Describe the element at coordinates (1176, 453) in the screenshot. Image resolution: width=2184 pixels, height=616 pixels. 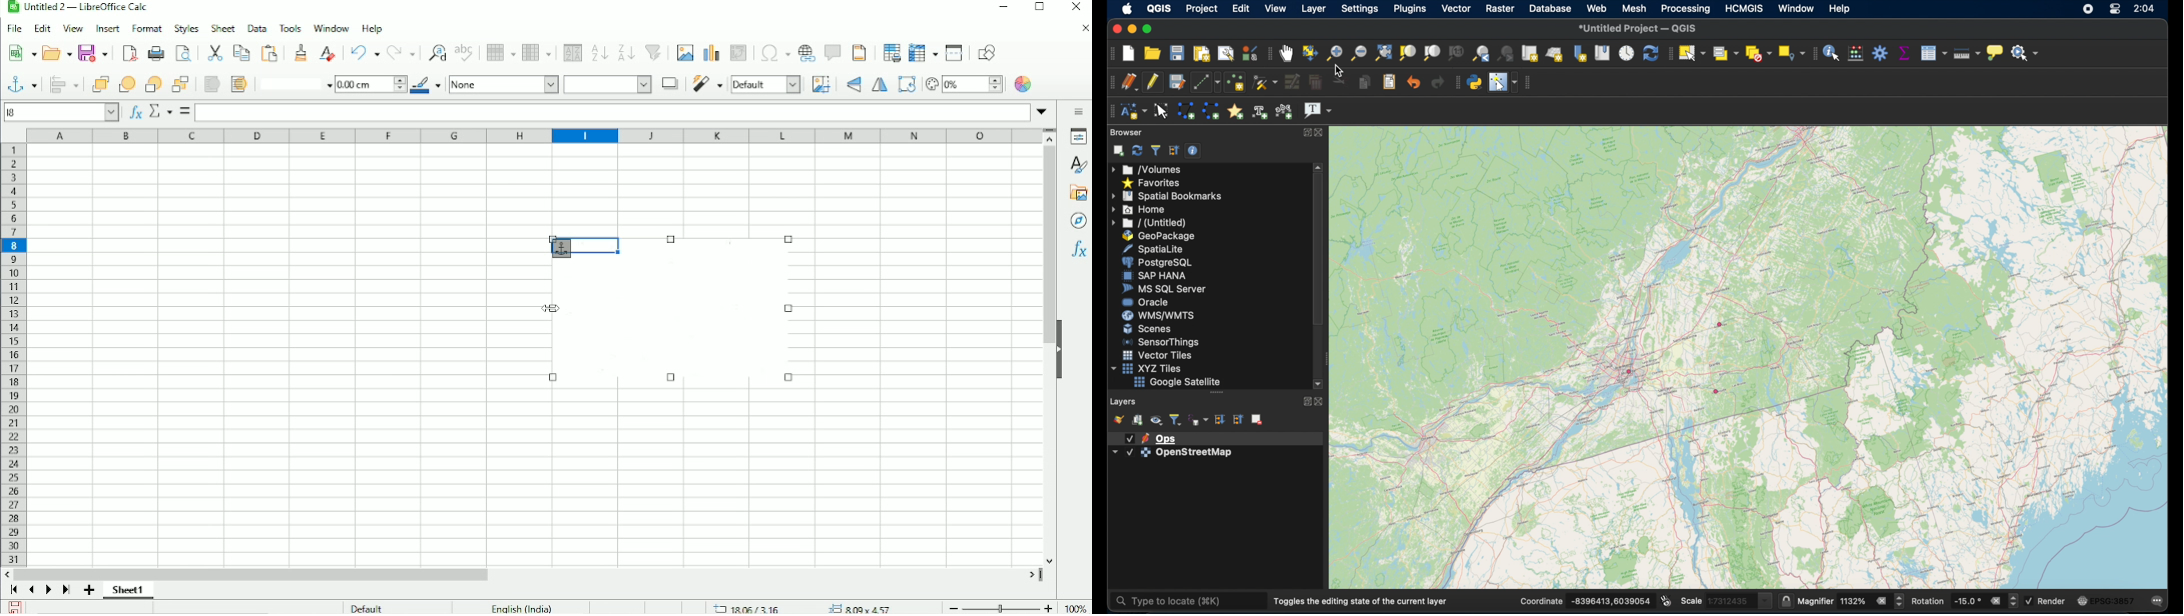
I see `layer` at that location.